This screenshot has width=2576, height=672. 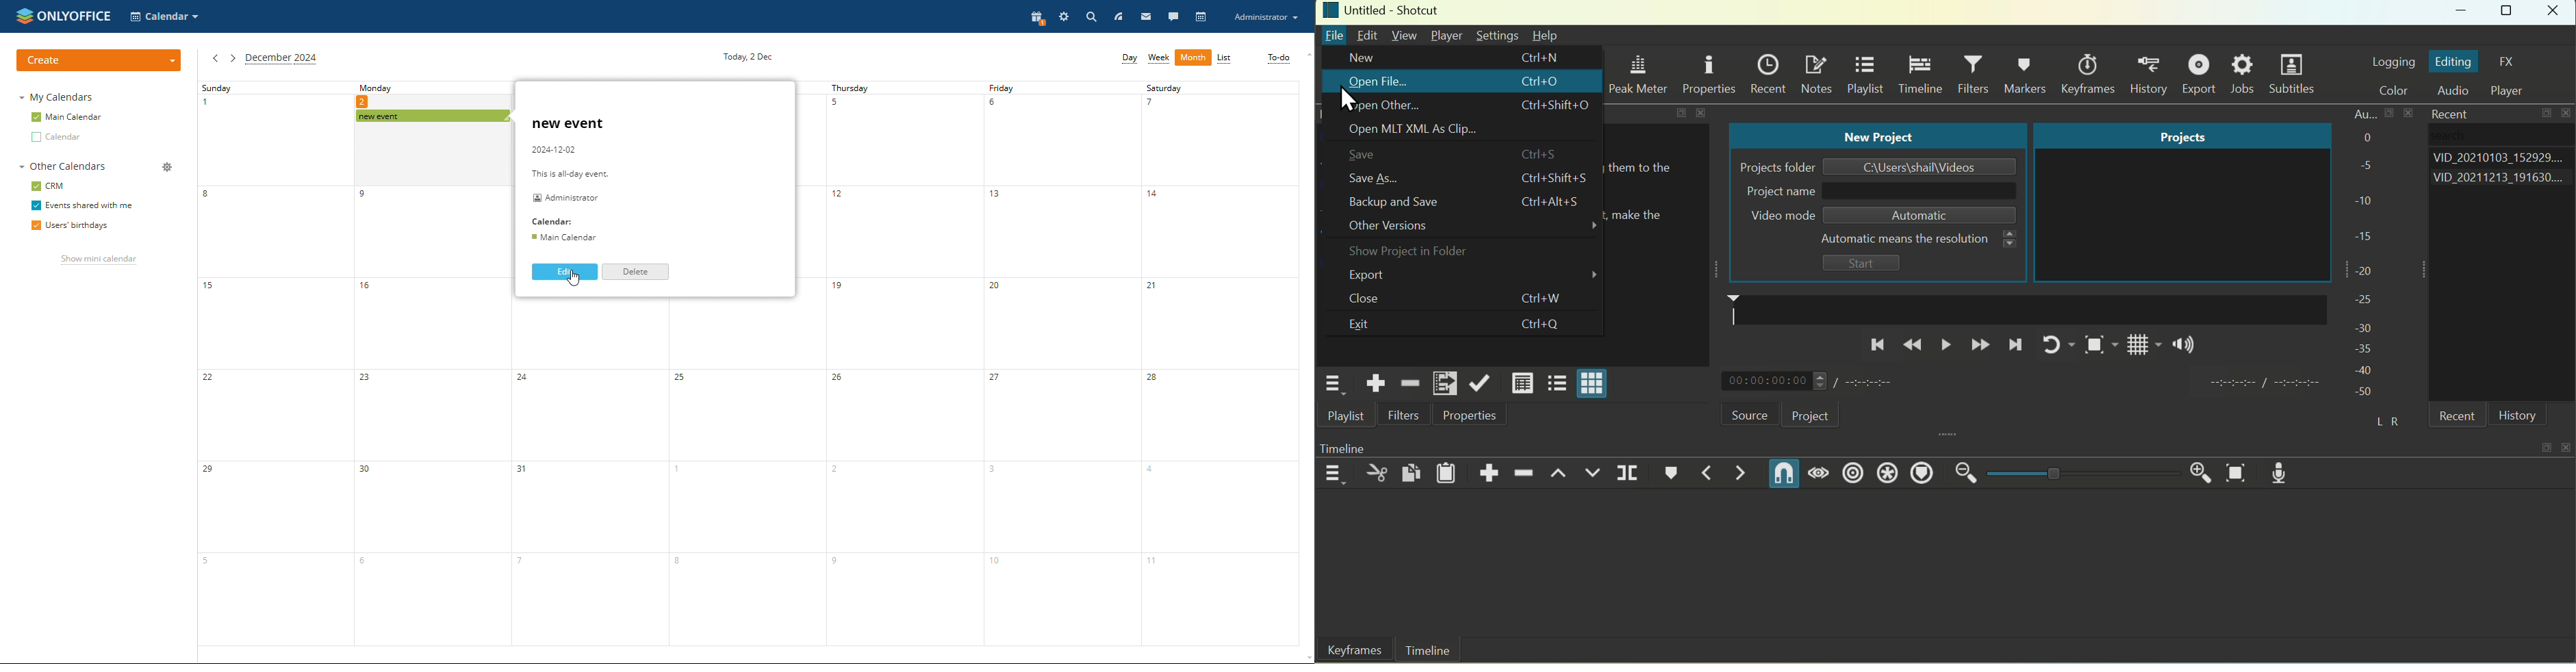 I want to click on Open MLT XML As Clip..., so click(x=1427, y=131).